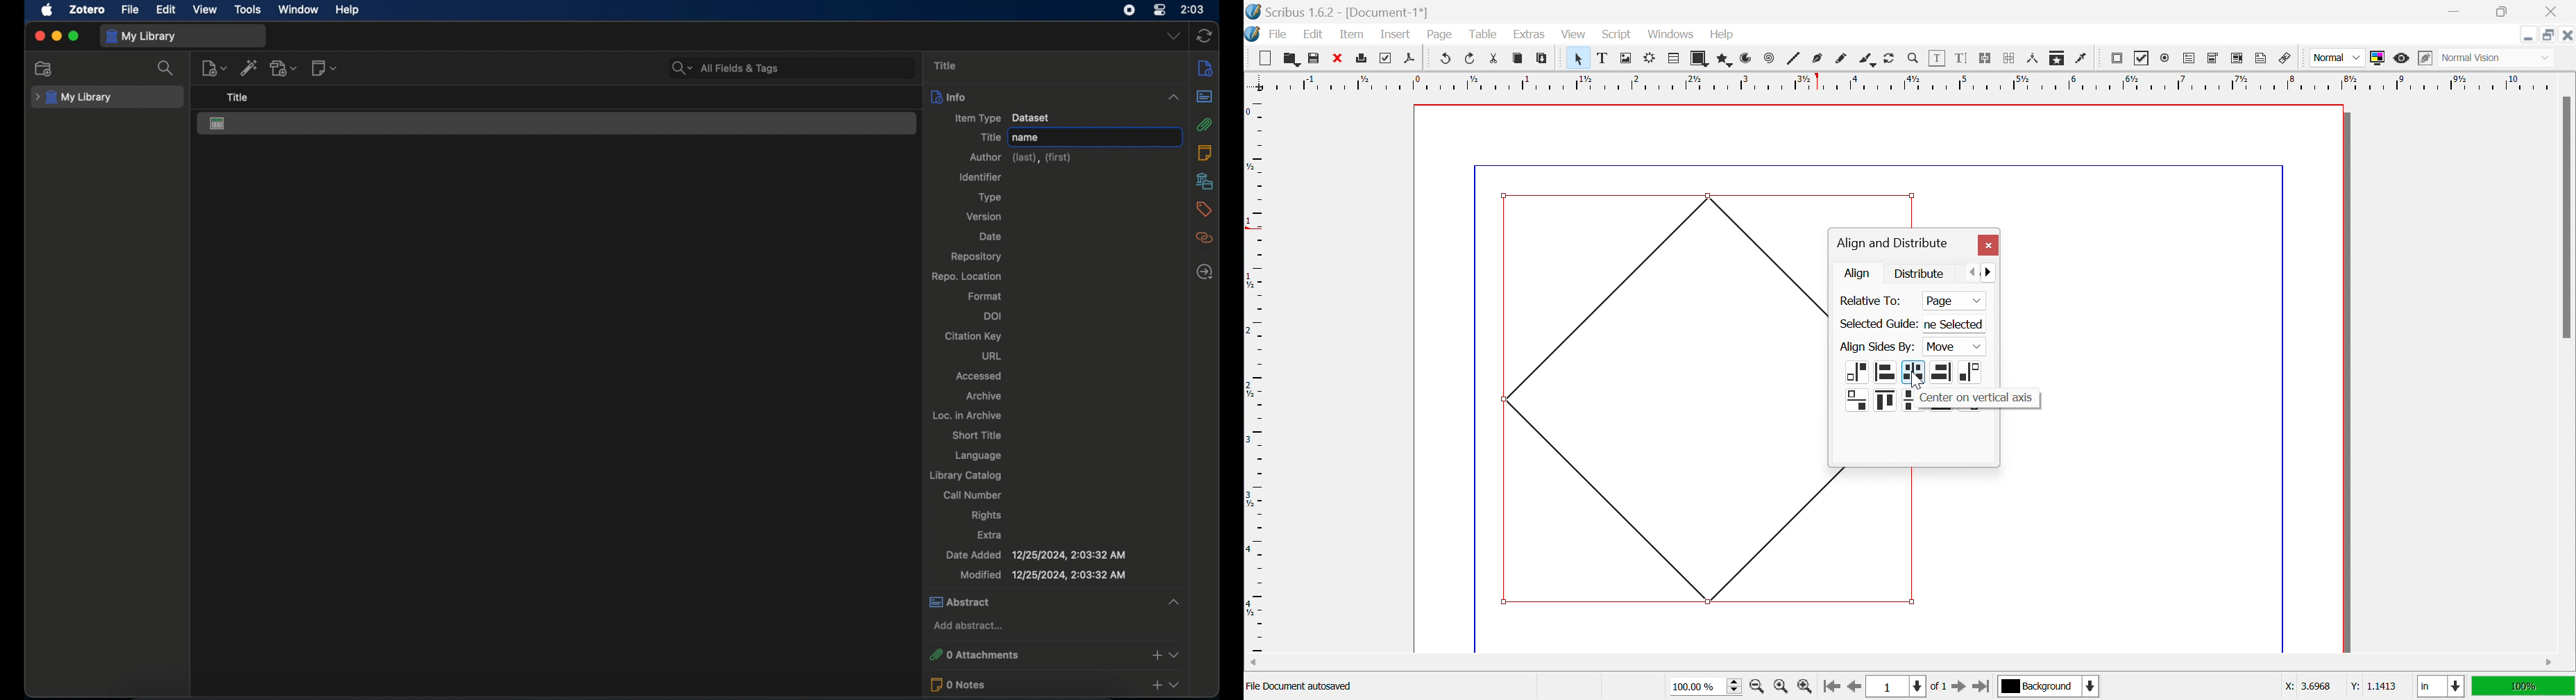  Describe the element at coordinates (1881, 387) in the screenshot. I see `Alignments` at that location.